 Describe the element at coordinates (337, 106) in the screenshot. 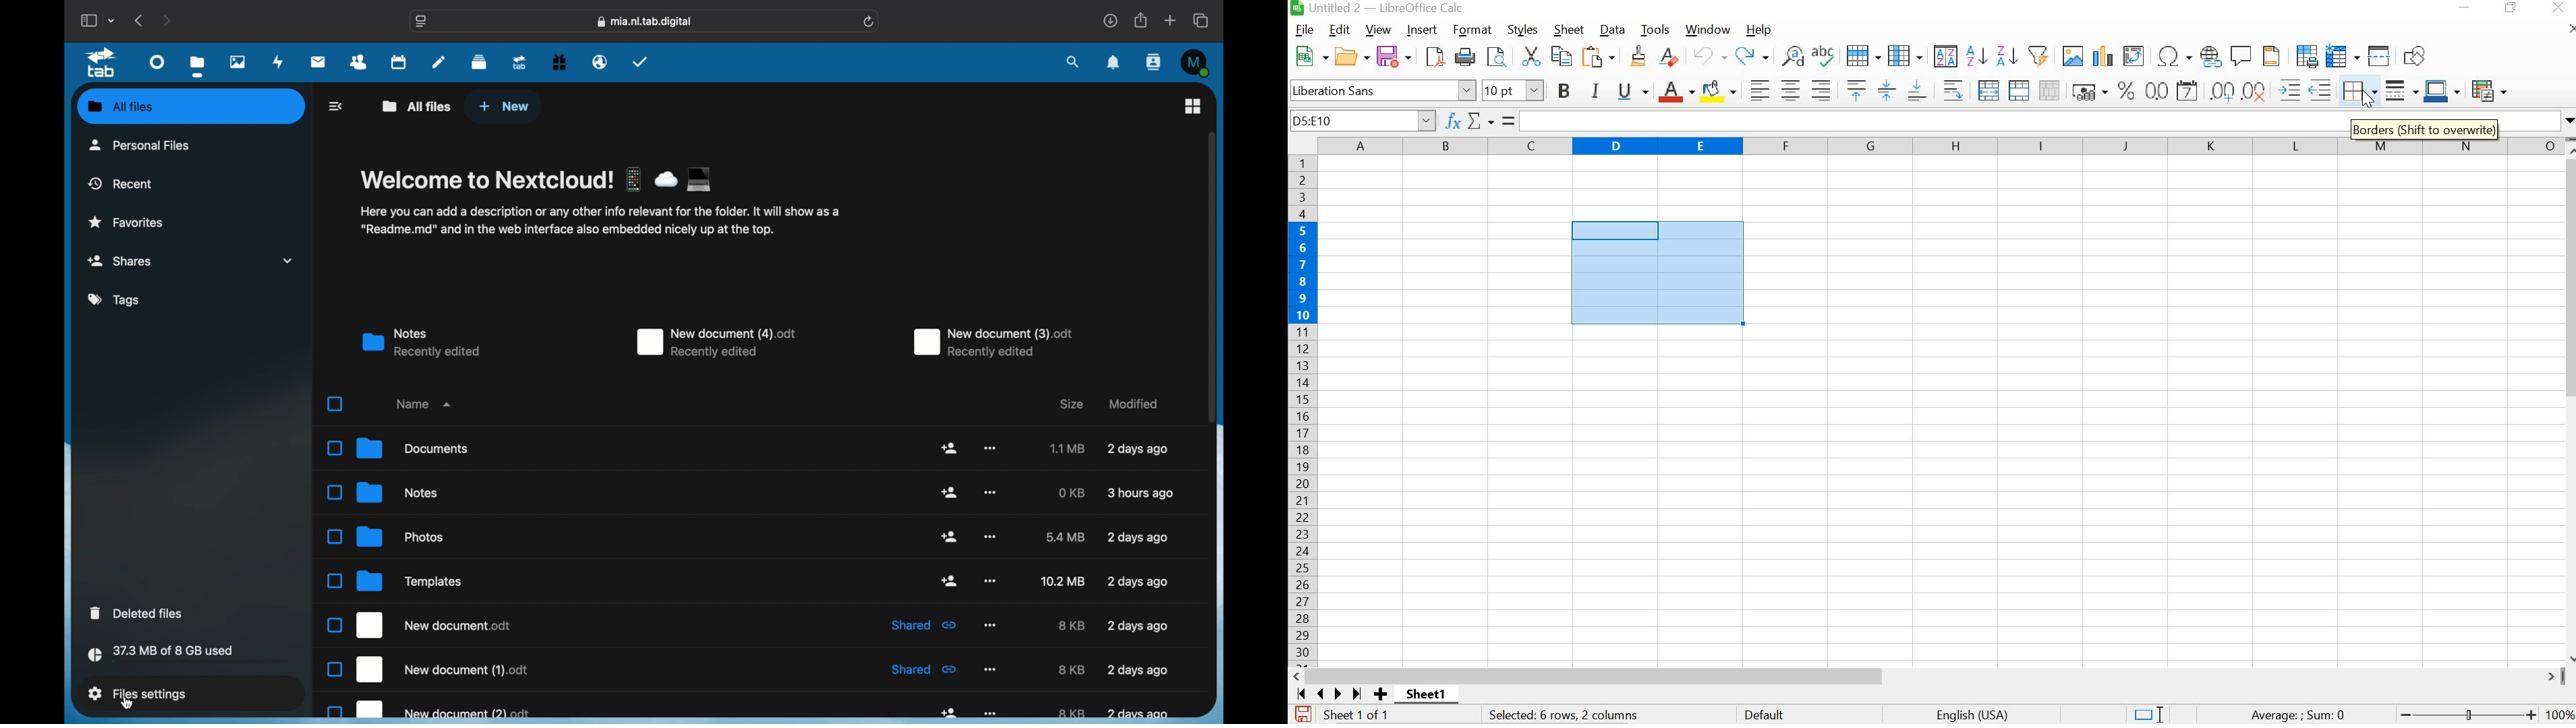

I see `back` at that location.